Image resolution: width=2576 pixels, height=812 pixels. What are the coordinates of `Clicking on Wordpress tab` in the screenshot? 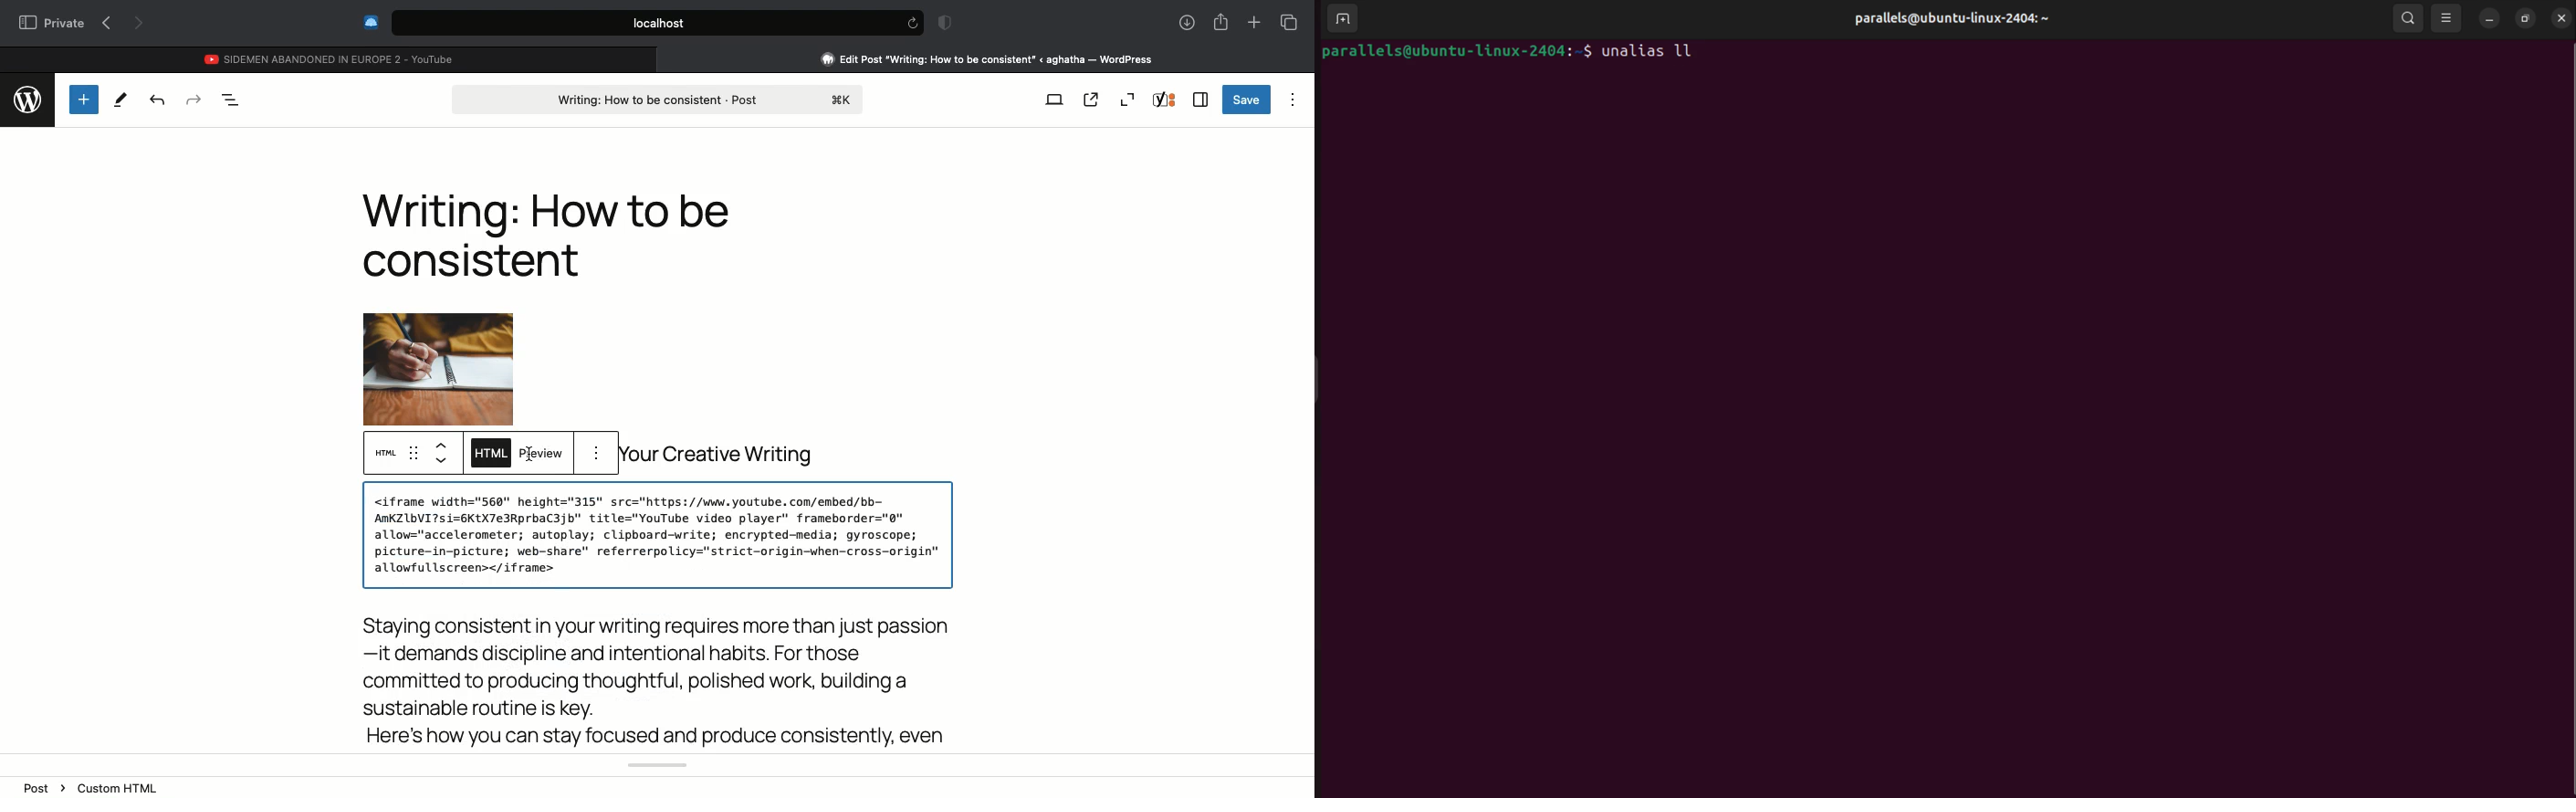 It's located at (988, 58).